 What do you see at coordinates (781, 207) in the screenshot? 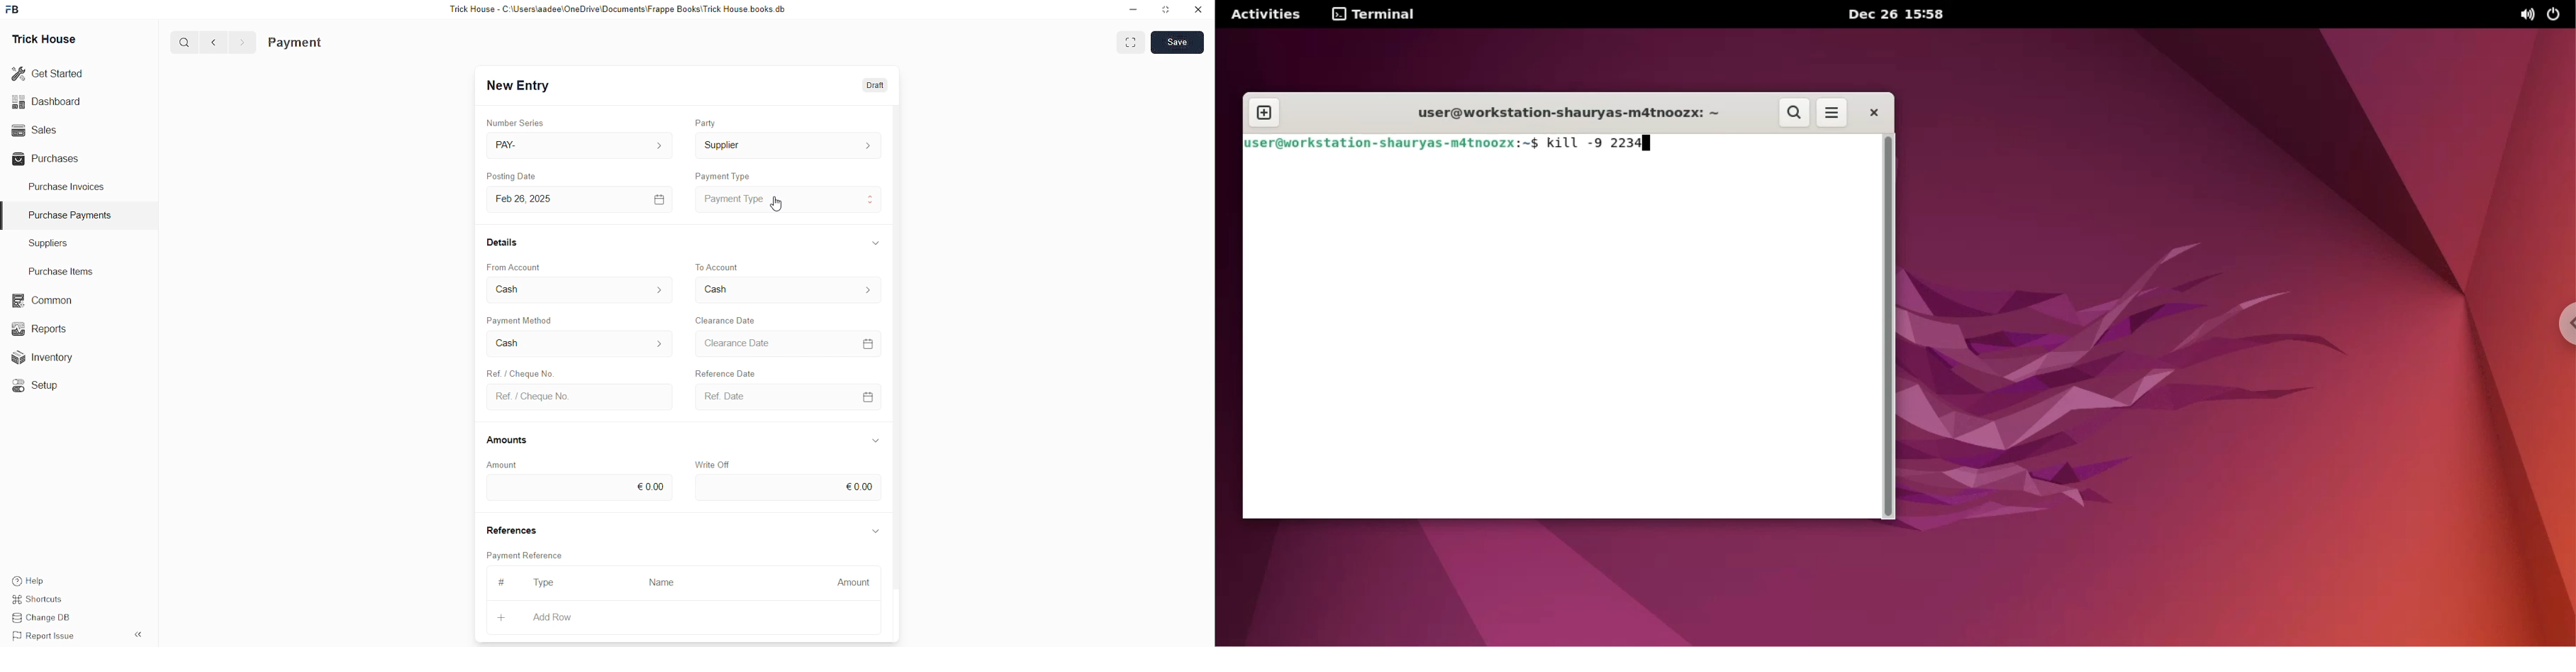
I see `cursor` at bounding box center [781, 207].